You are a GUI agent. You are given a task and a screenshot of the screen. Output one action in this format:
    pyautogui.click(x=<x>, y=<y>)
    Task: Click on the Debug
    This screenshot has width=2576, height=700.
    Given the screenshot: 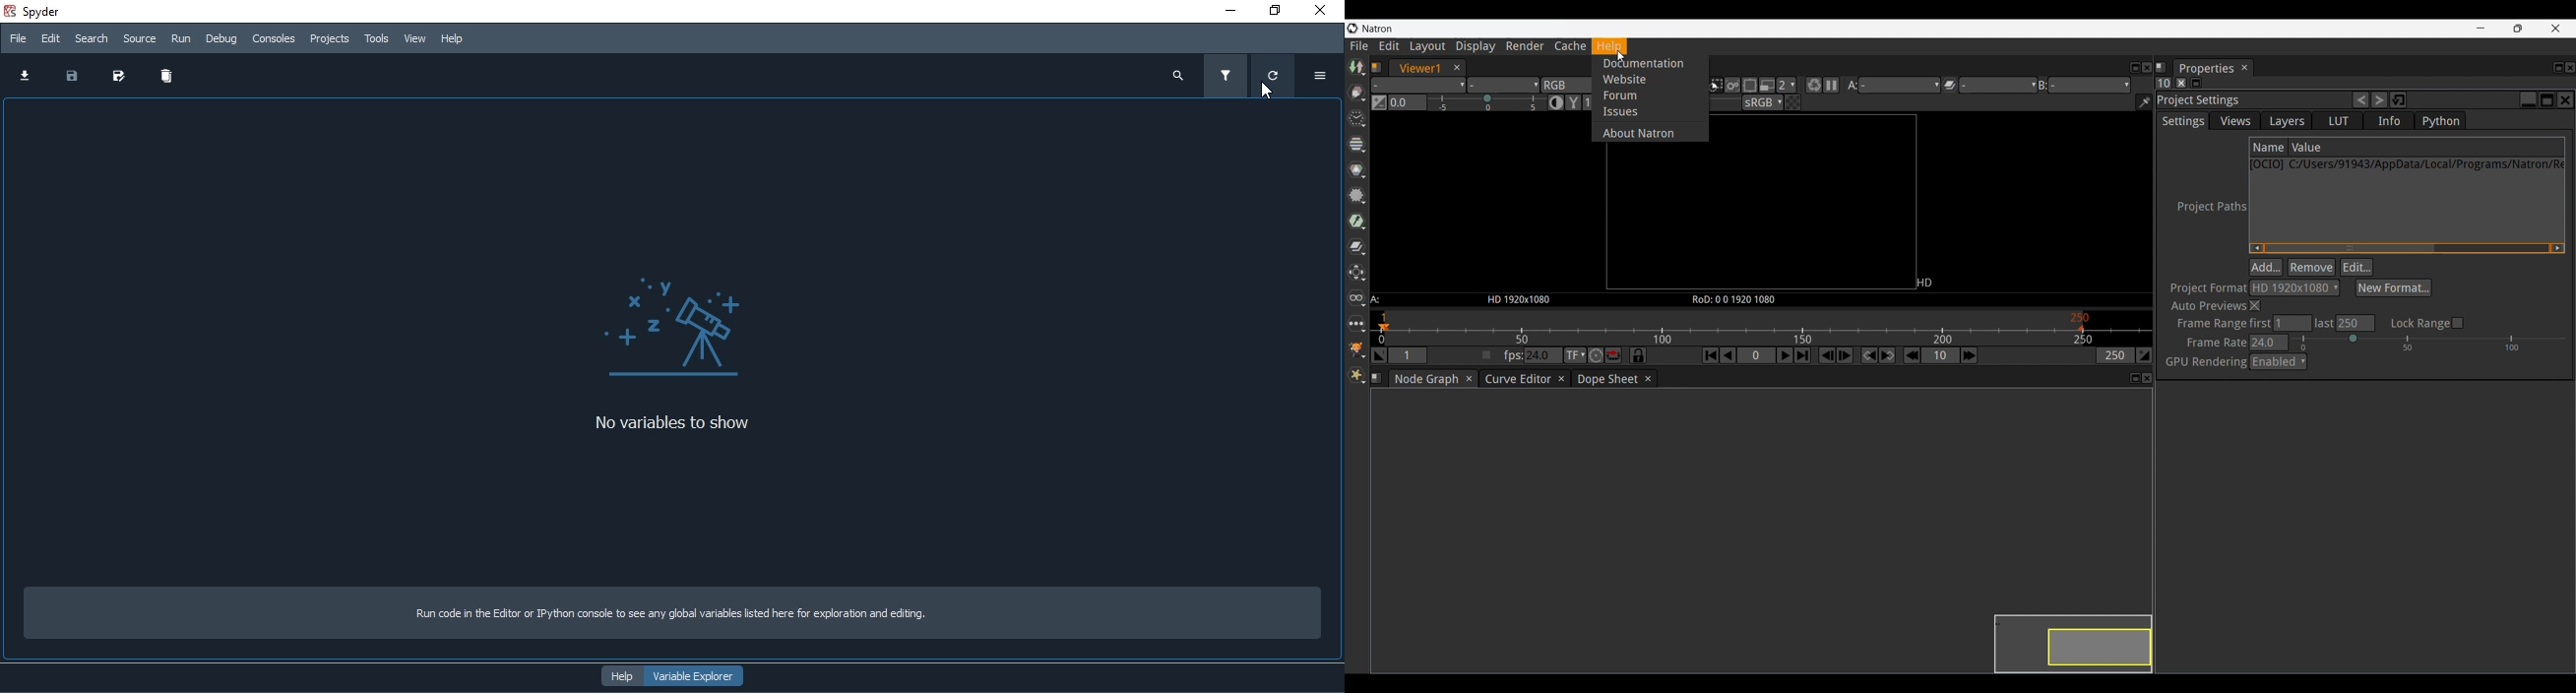 What is the action you would take?
    pyautogui.click(x=221, y=38)
    